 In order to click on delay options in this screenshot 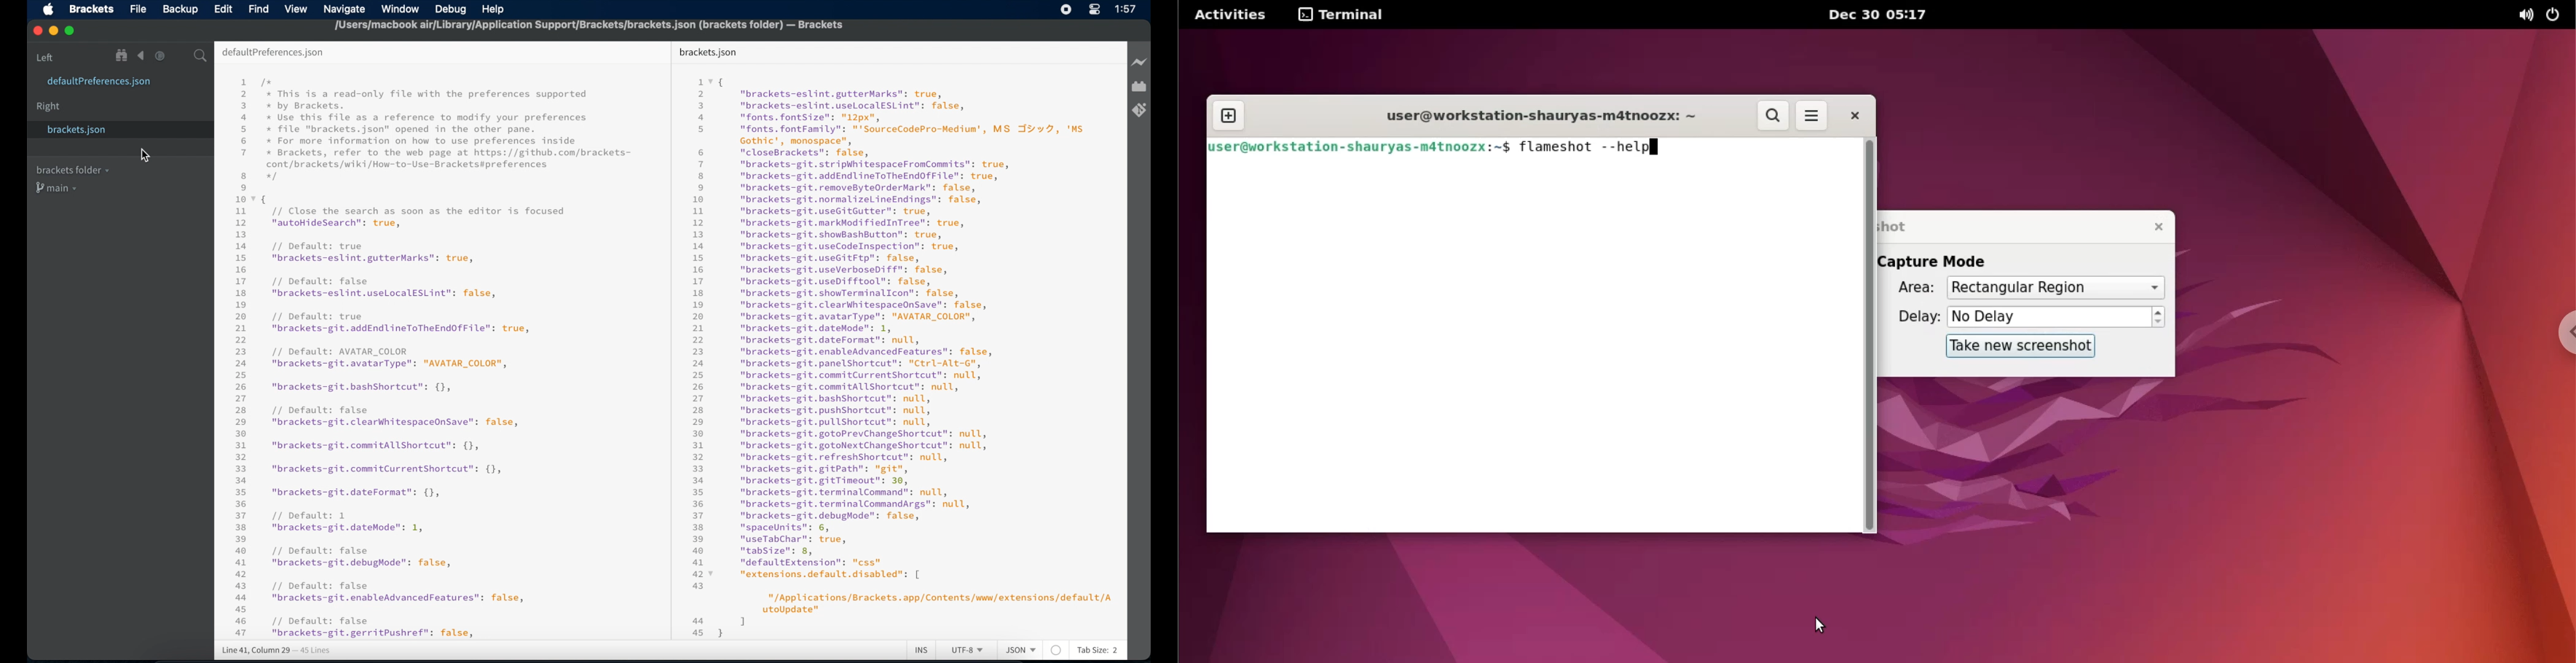, I will do `click(2049, 318)`.